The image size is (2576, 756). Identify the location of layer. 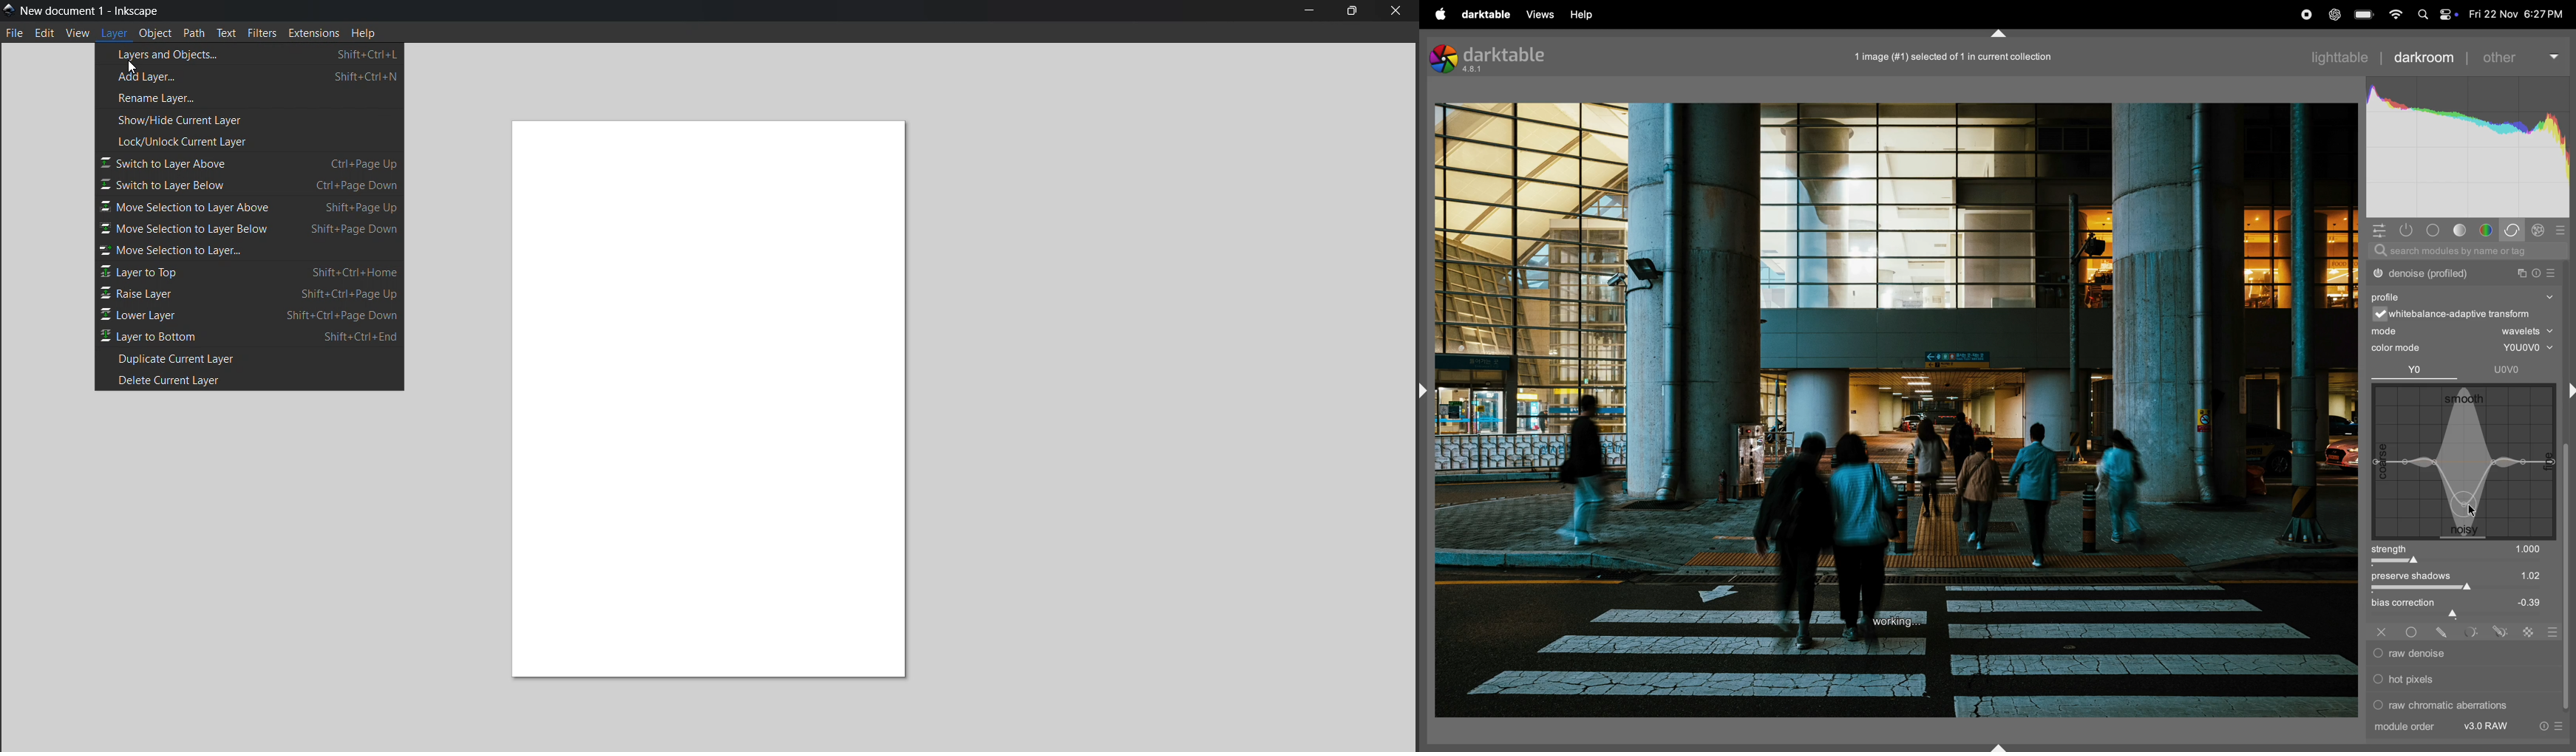
(116, 35).